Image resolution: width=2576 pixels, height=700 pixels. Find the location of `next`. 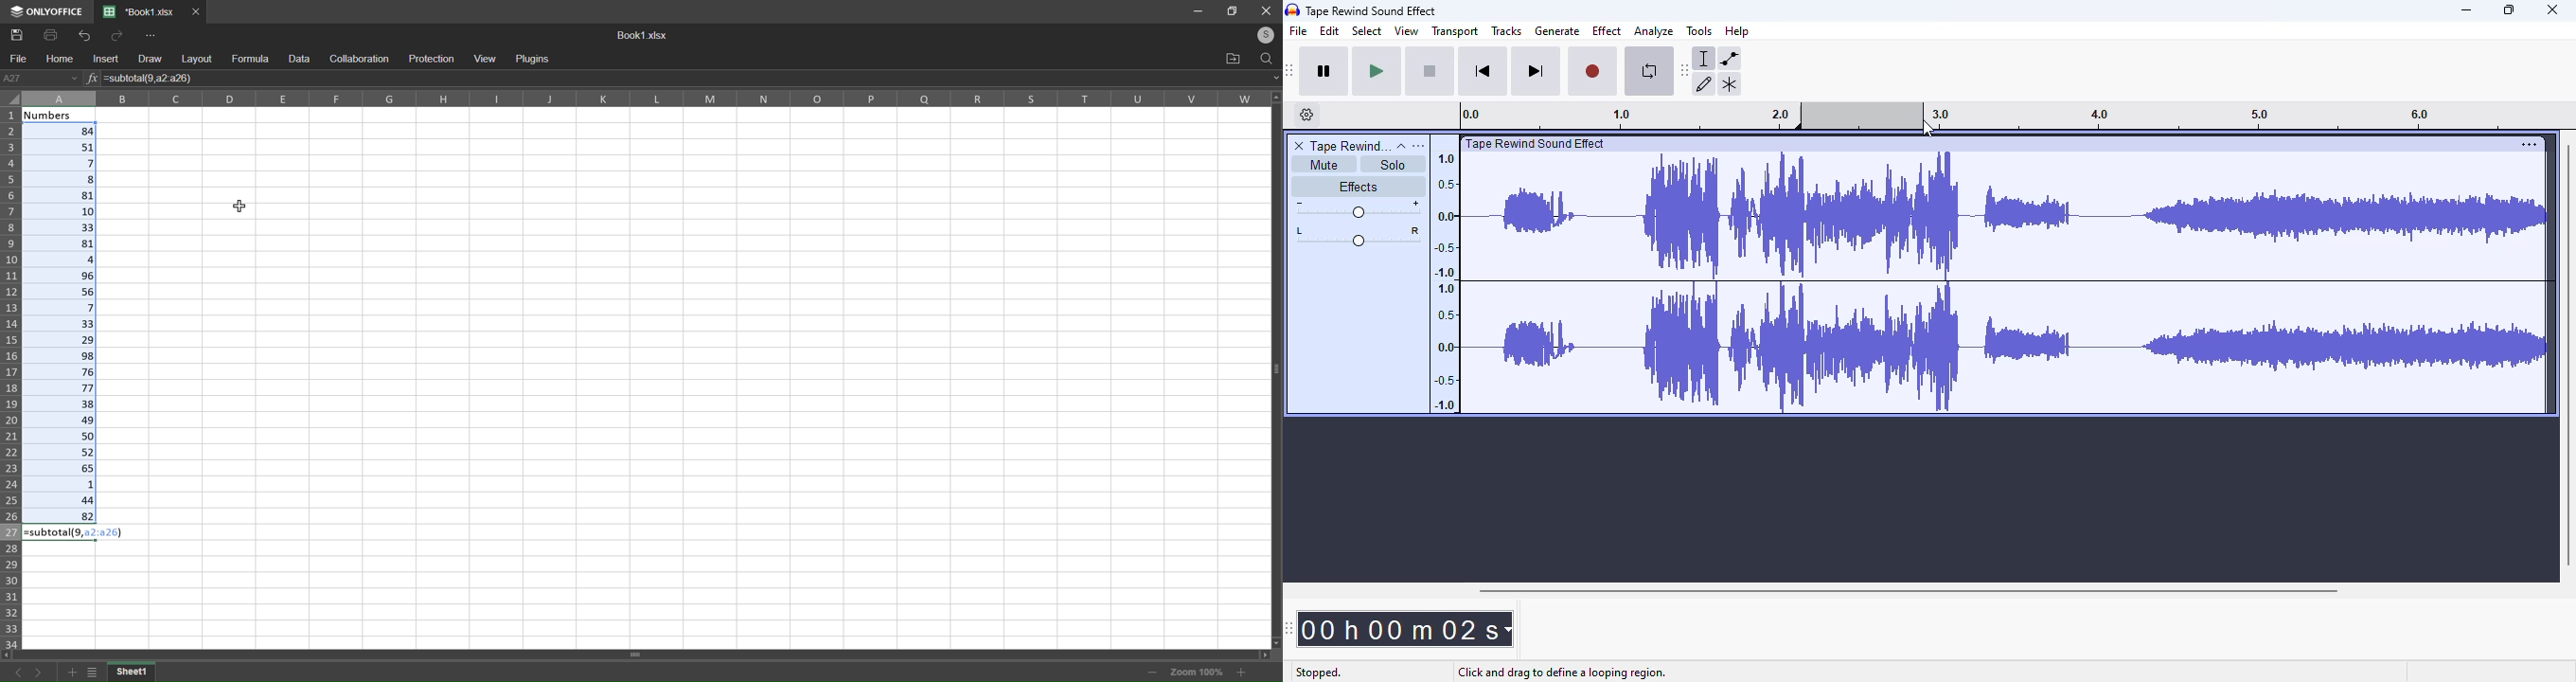

next is located at coordinates (36, 671).